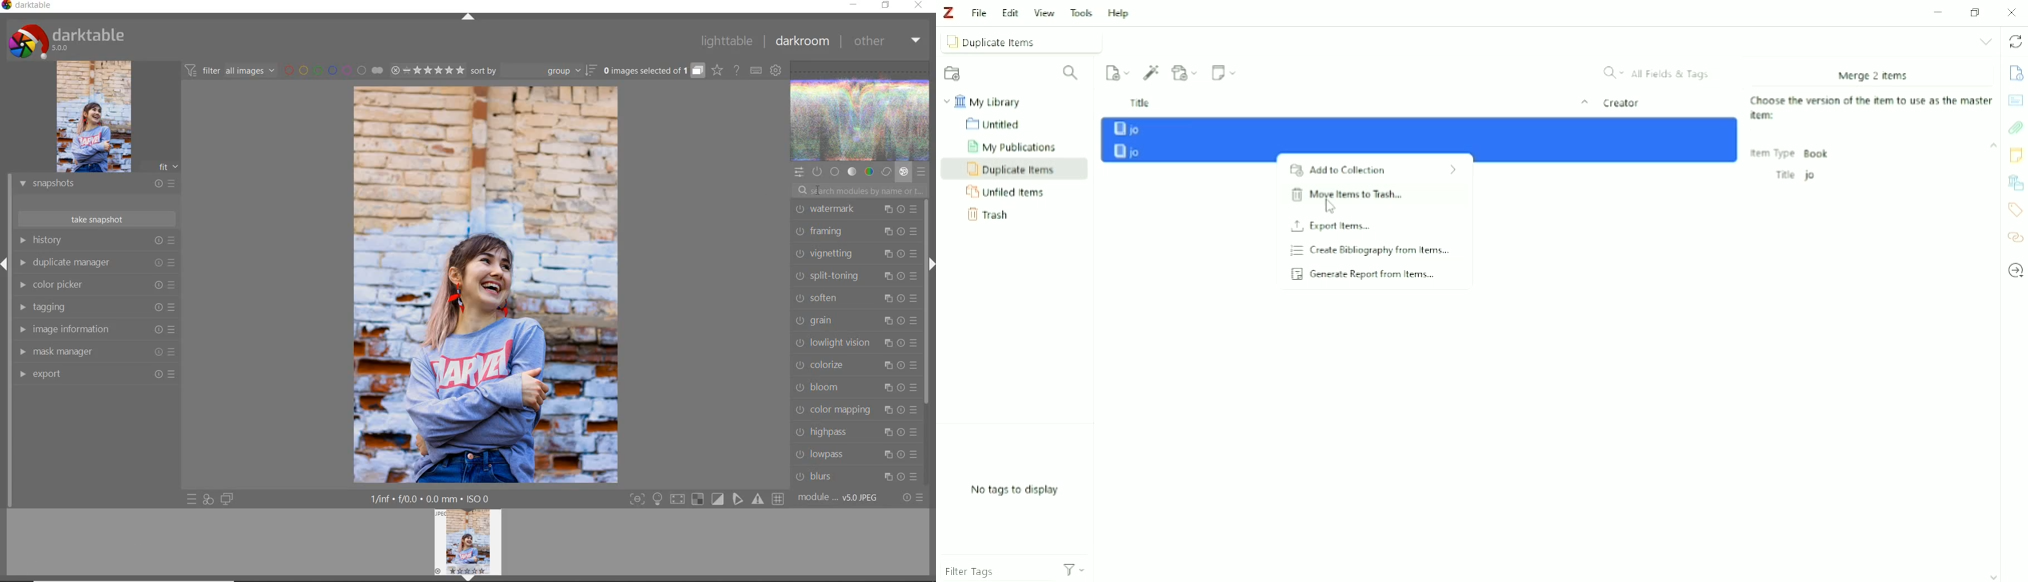  Describe the element at coordinates (1657, 72) in the screenshot. I see `All Fields & Tags` at that location.